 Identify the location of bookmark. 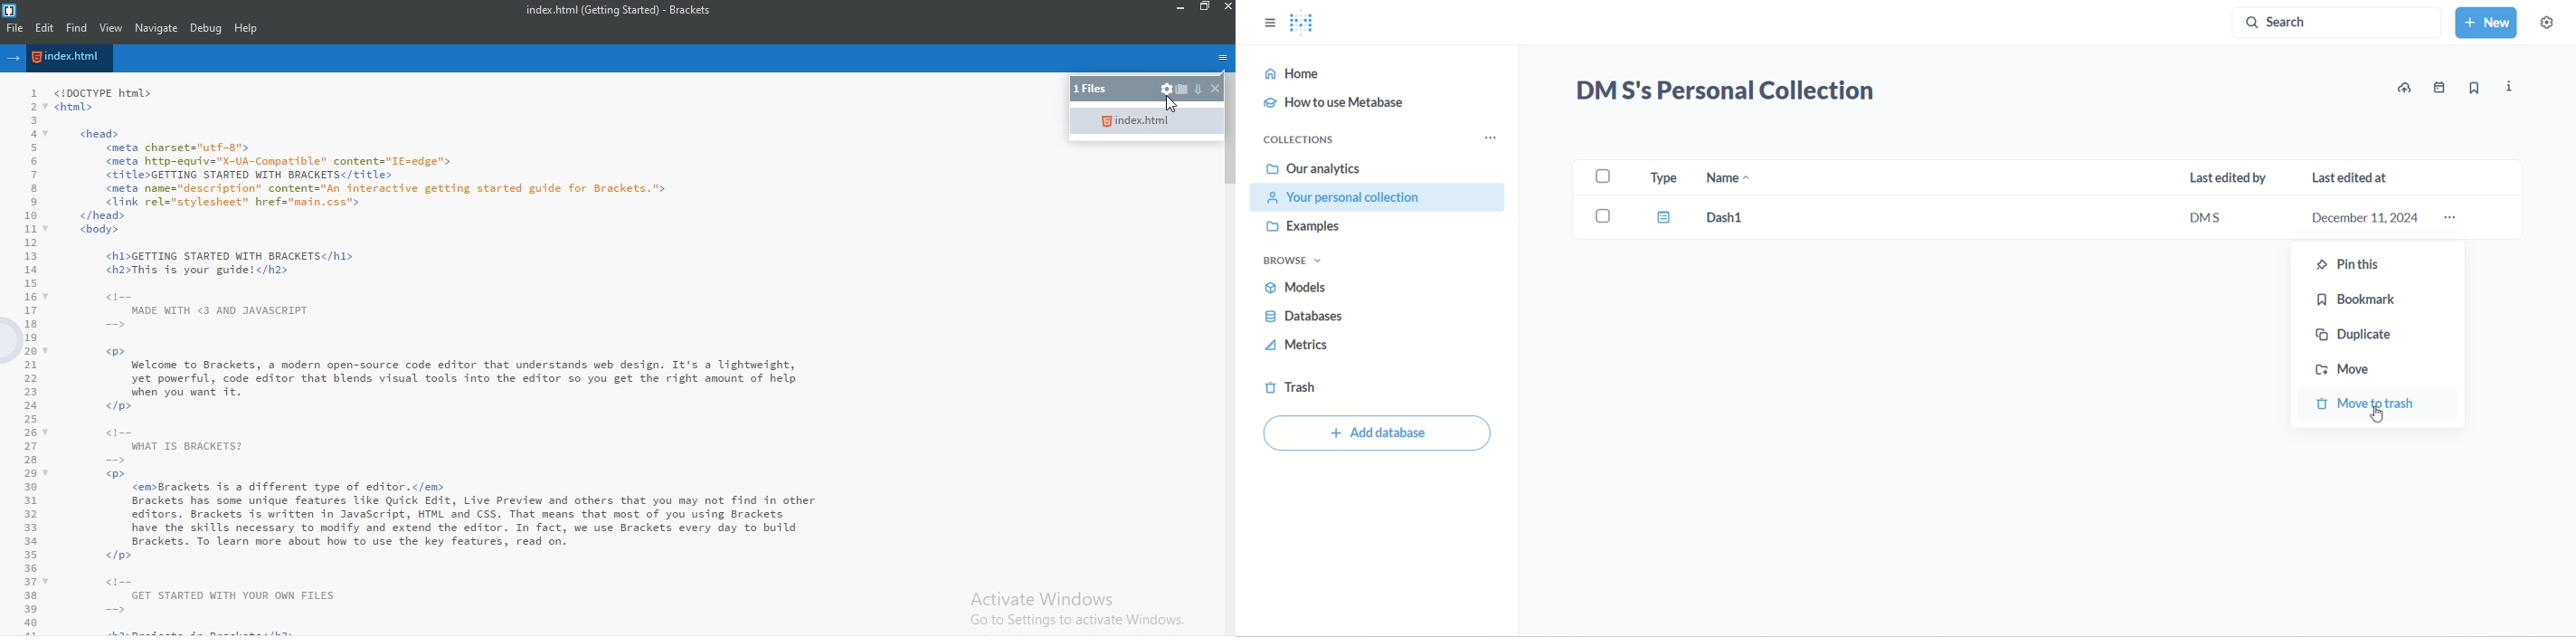
(2357, 300).